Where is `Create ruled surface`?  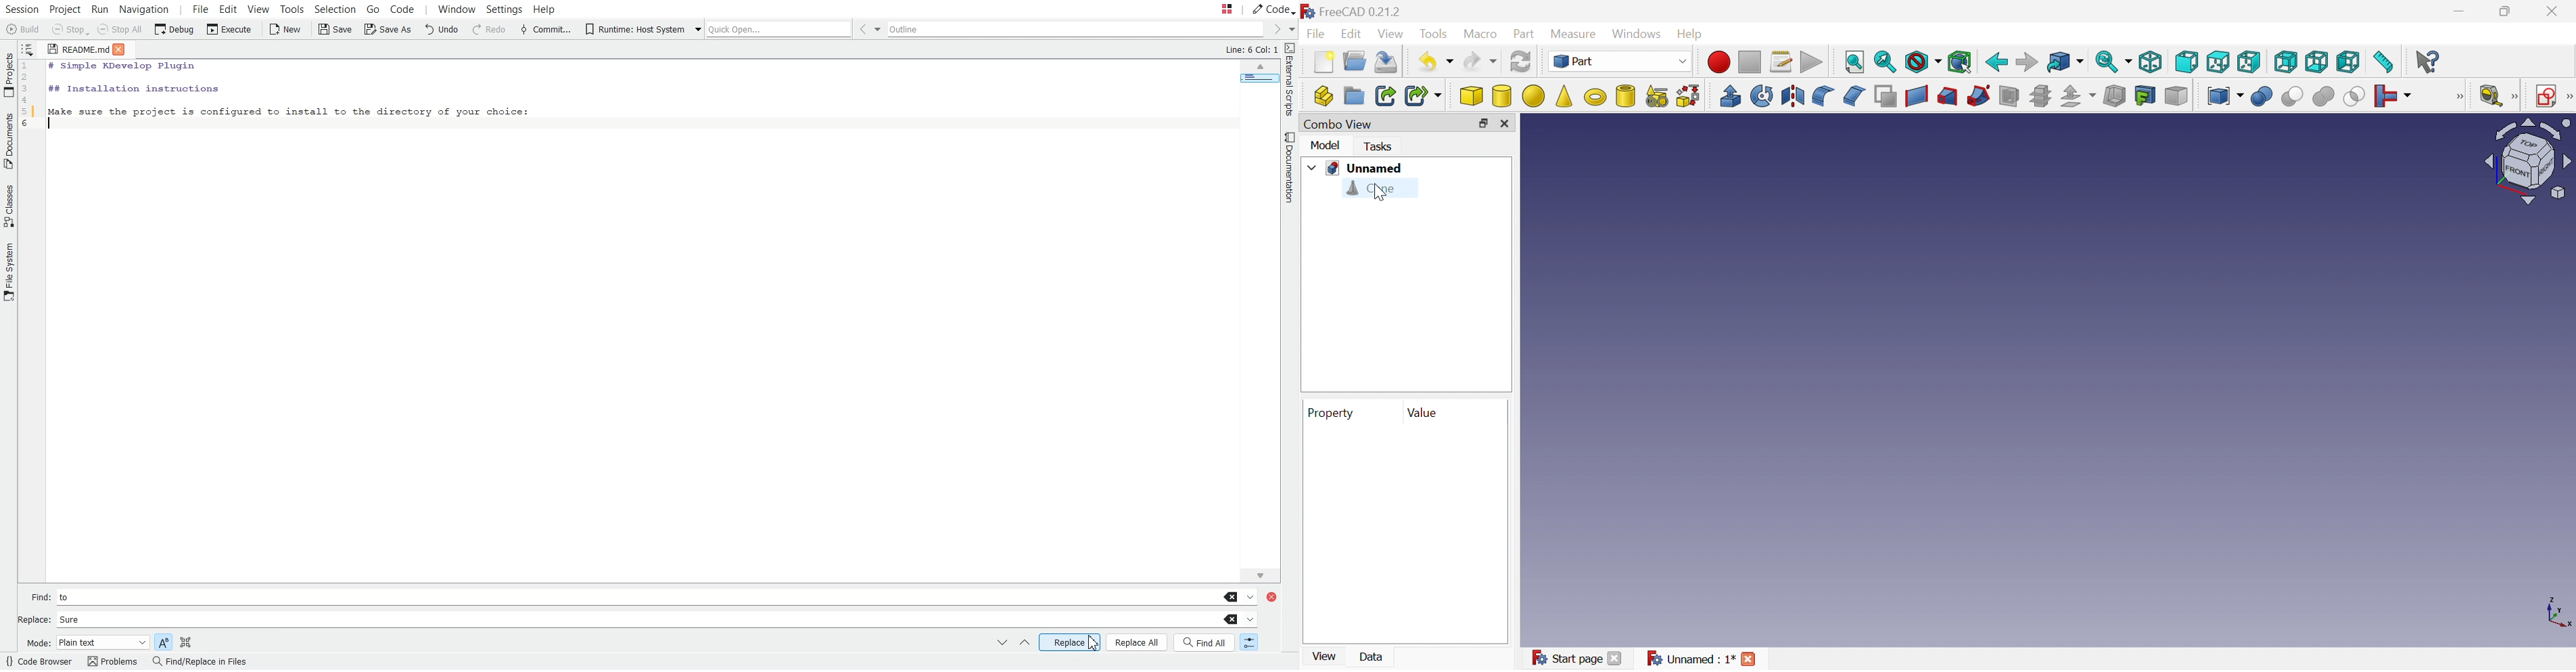 Create ruled surface is located at coordinates (1917, 96).